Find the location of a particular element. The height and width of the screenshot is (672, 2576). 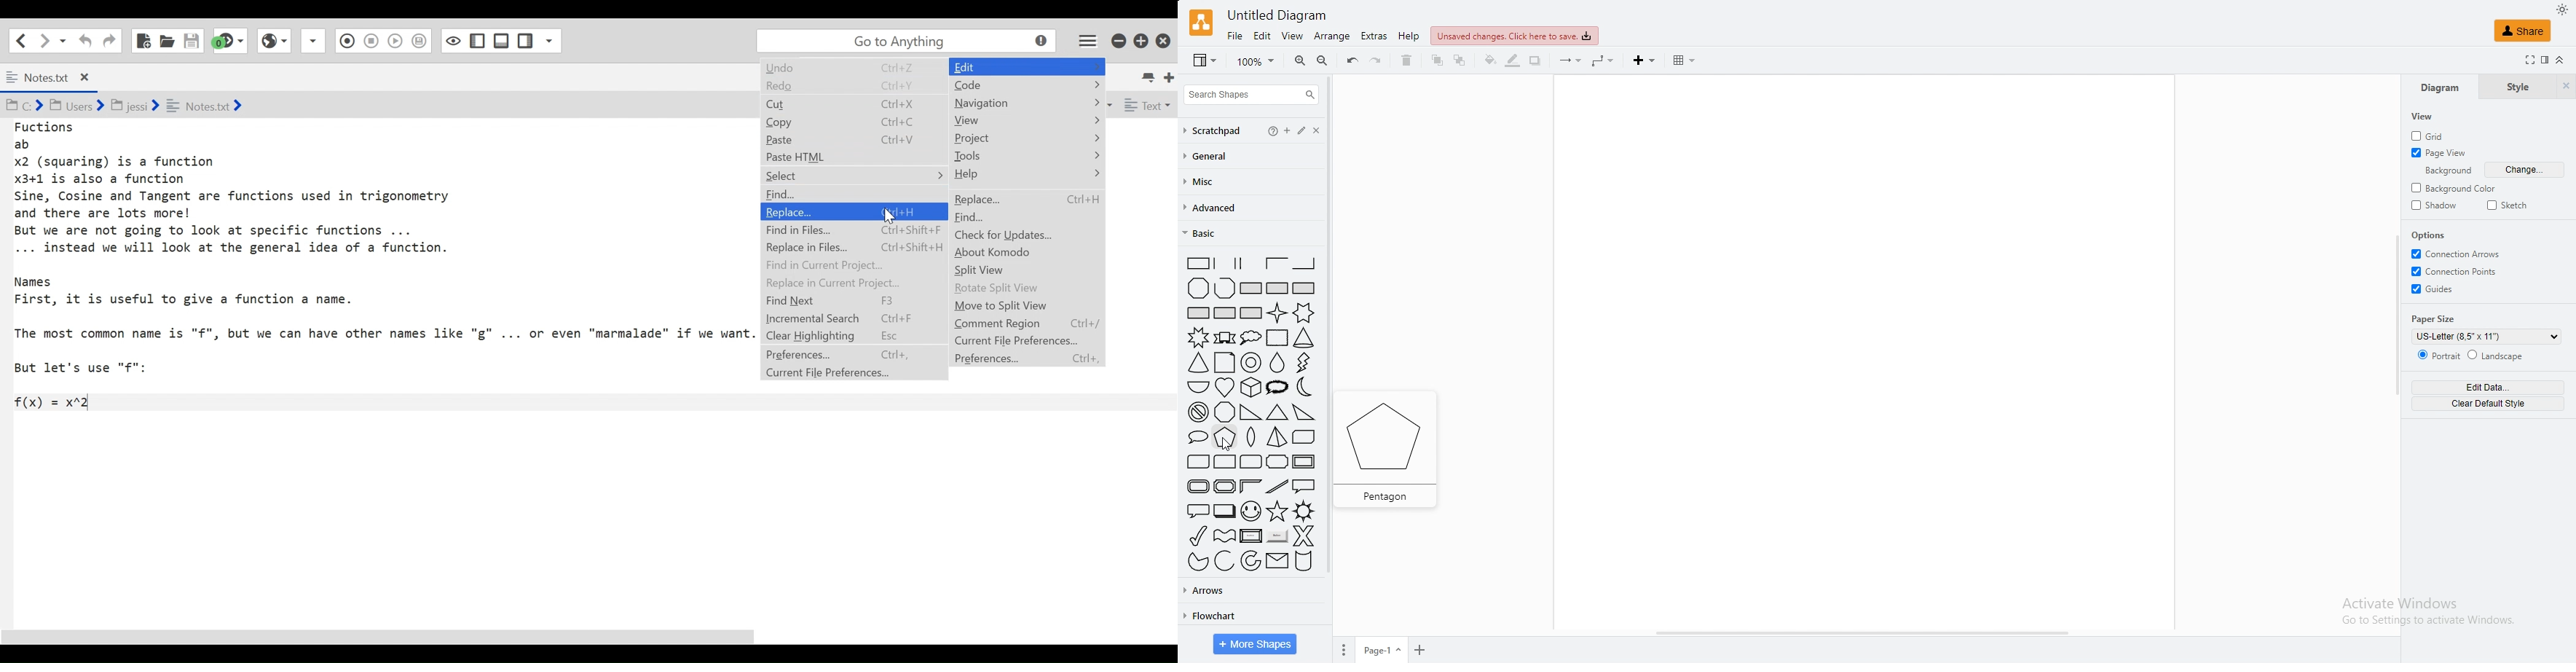

flash is located at coordinates (1306, 362).